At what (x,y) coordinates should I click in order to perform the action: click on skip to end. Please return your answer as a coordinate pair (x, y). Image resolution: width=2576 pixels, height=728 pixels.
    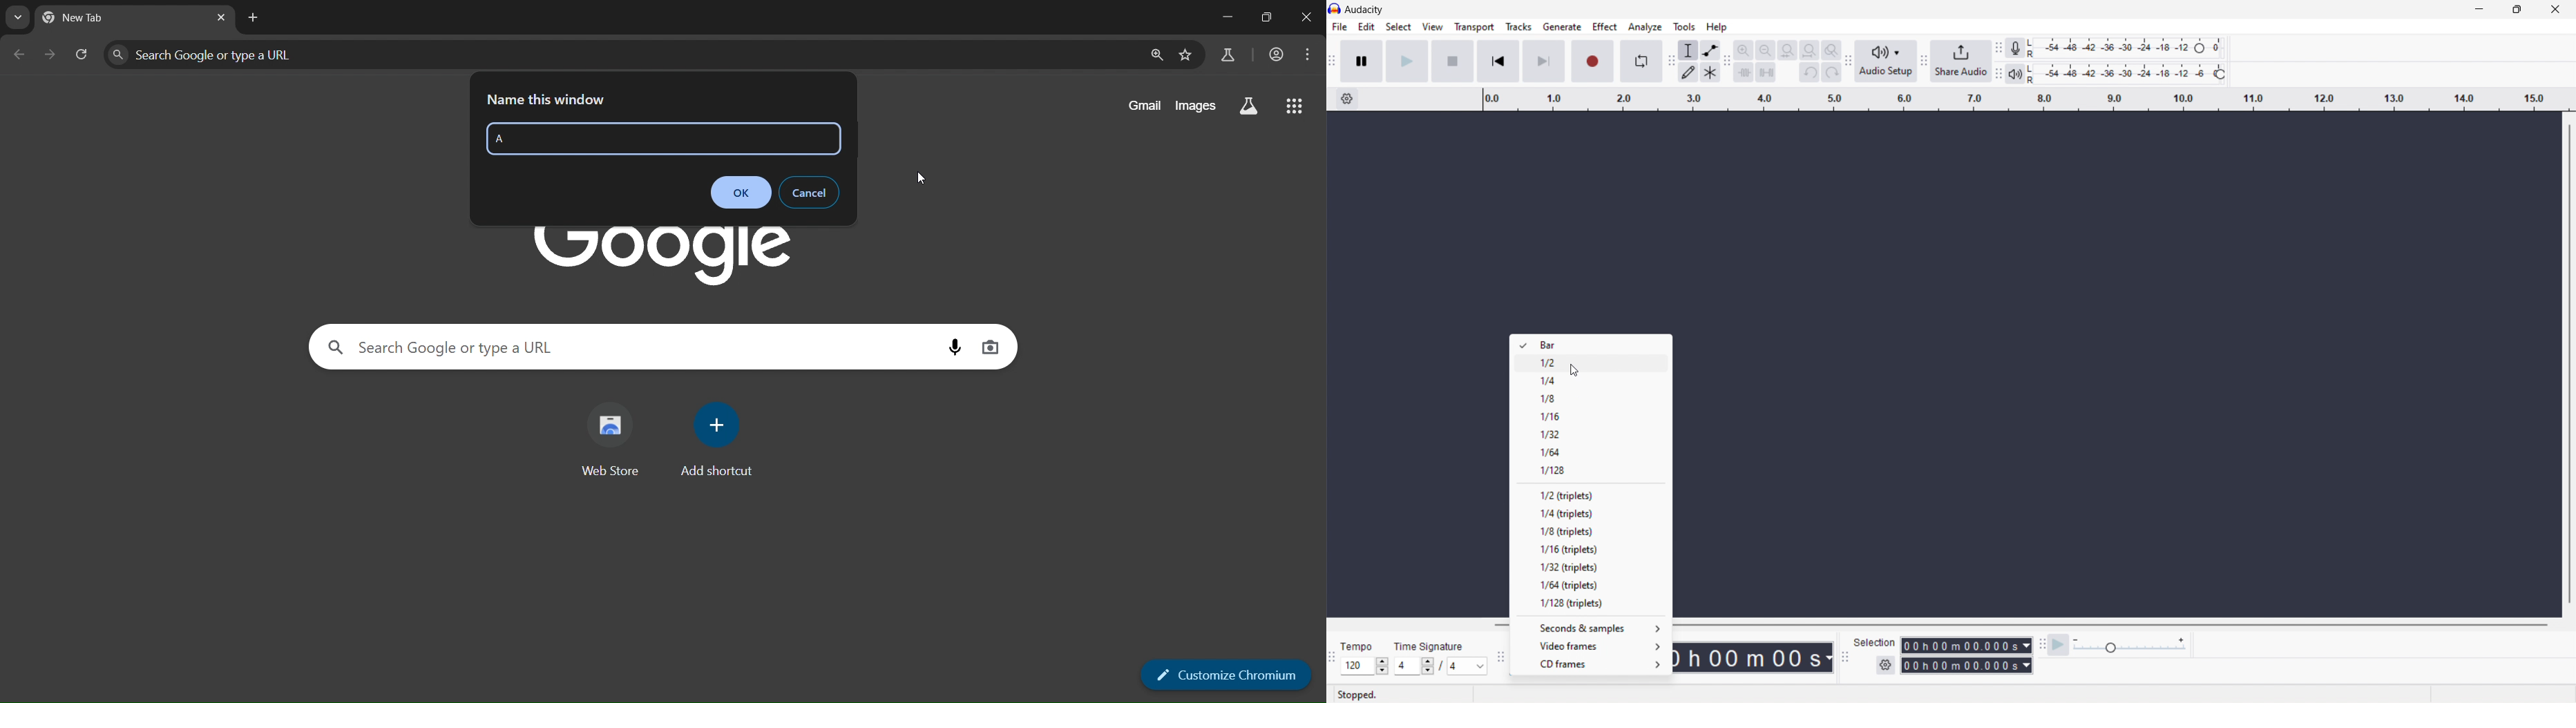
    Looking at the image, I should click on (1543, 62).